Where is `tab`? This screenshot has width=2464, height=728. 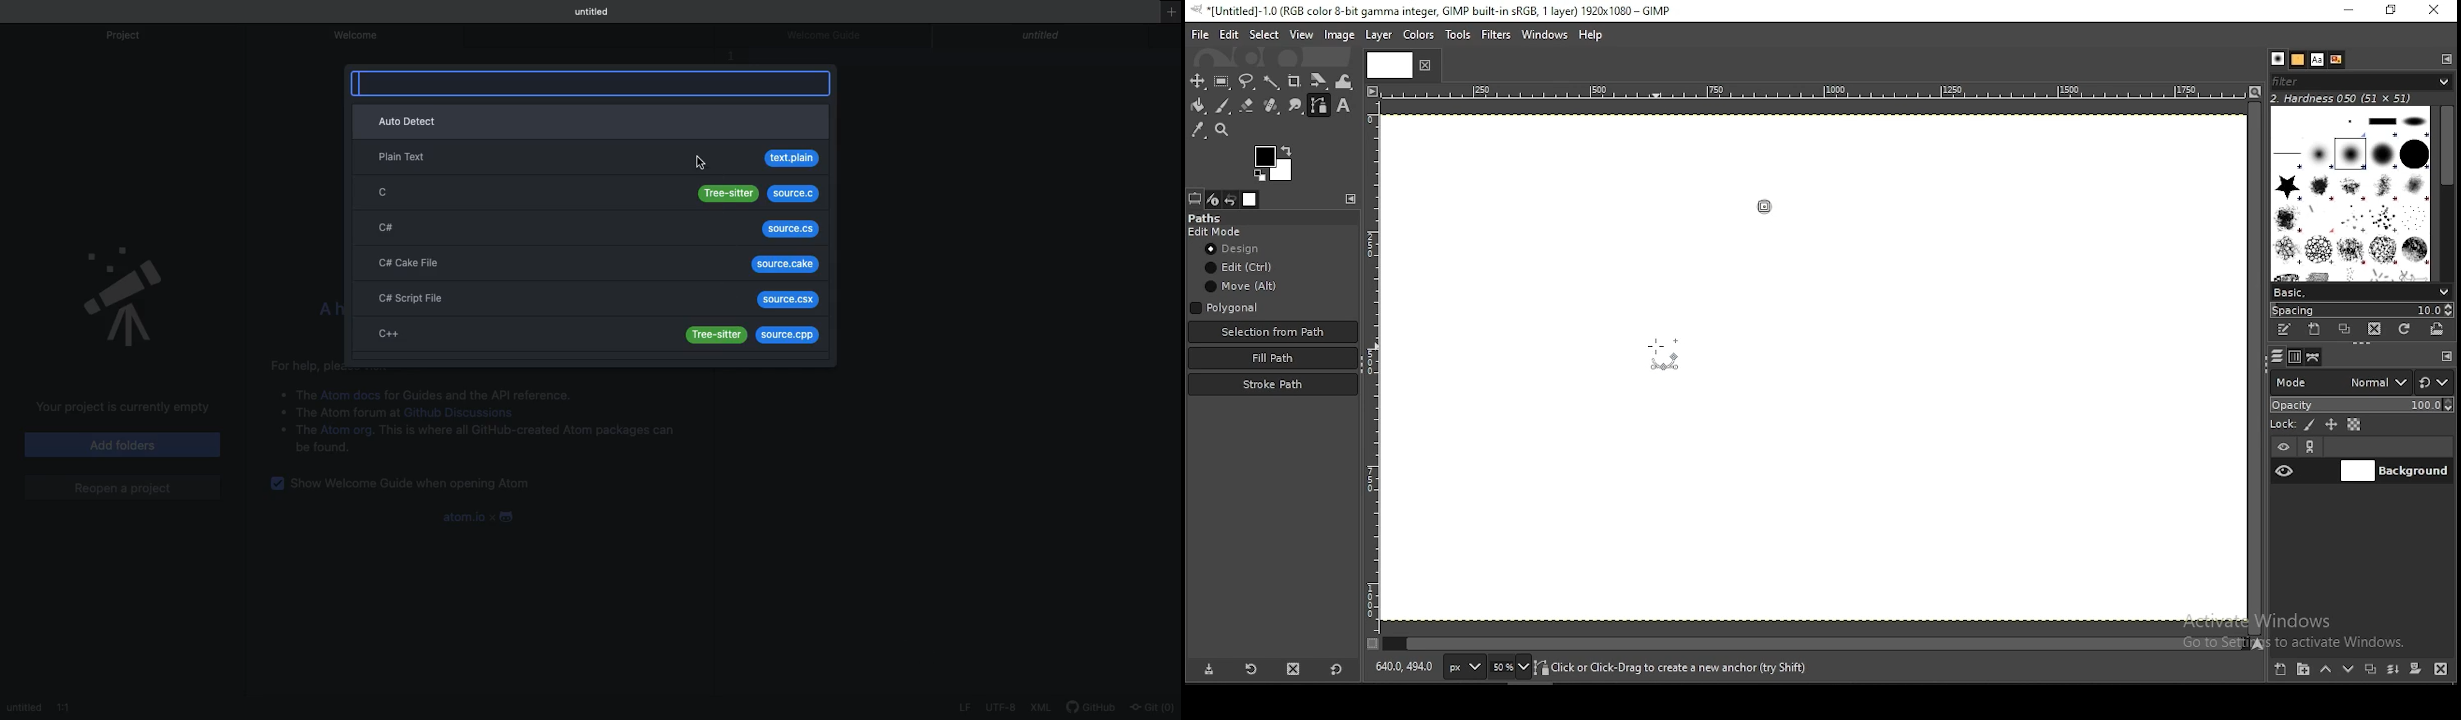
tab is located at coordinates (1392, 65).